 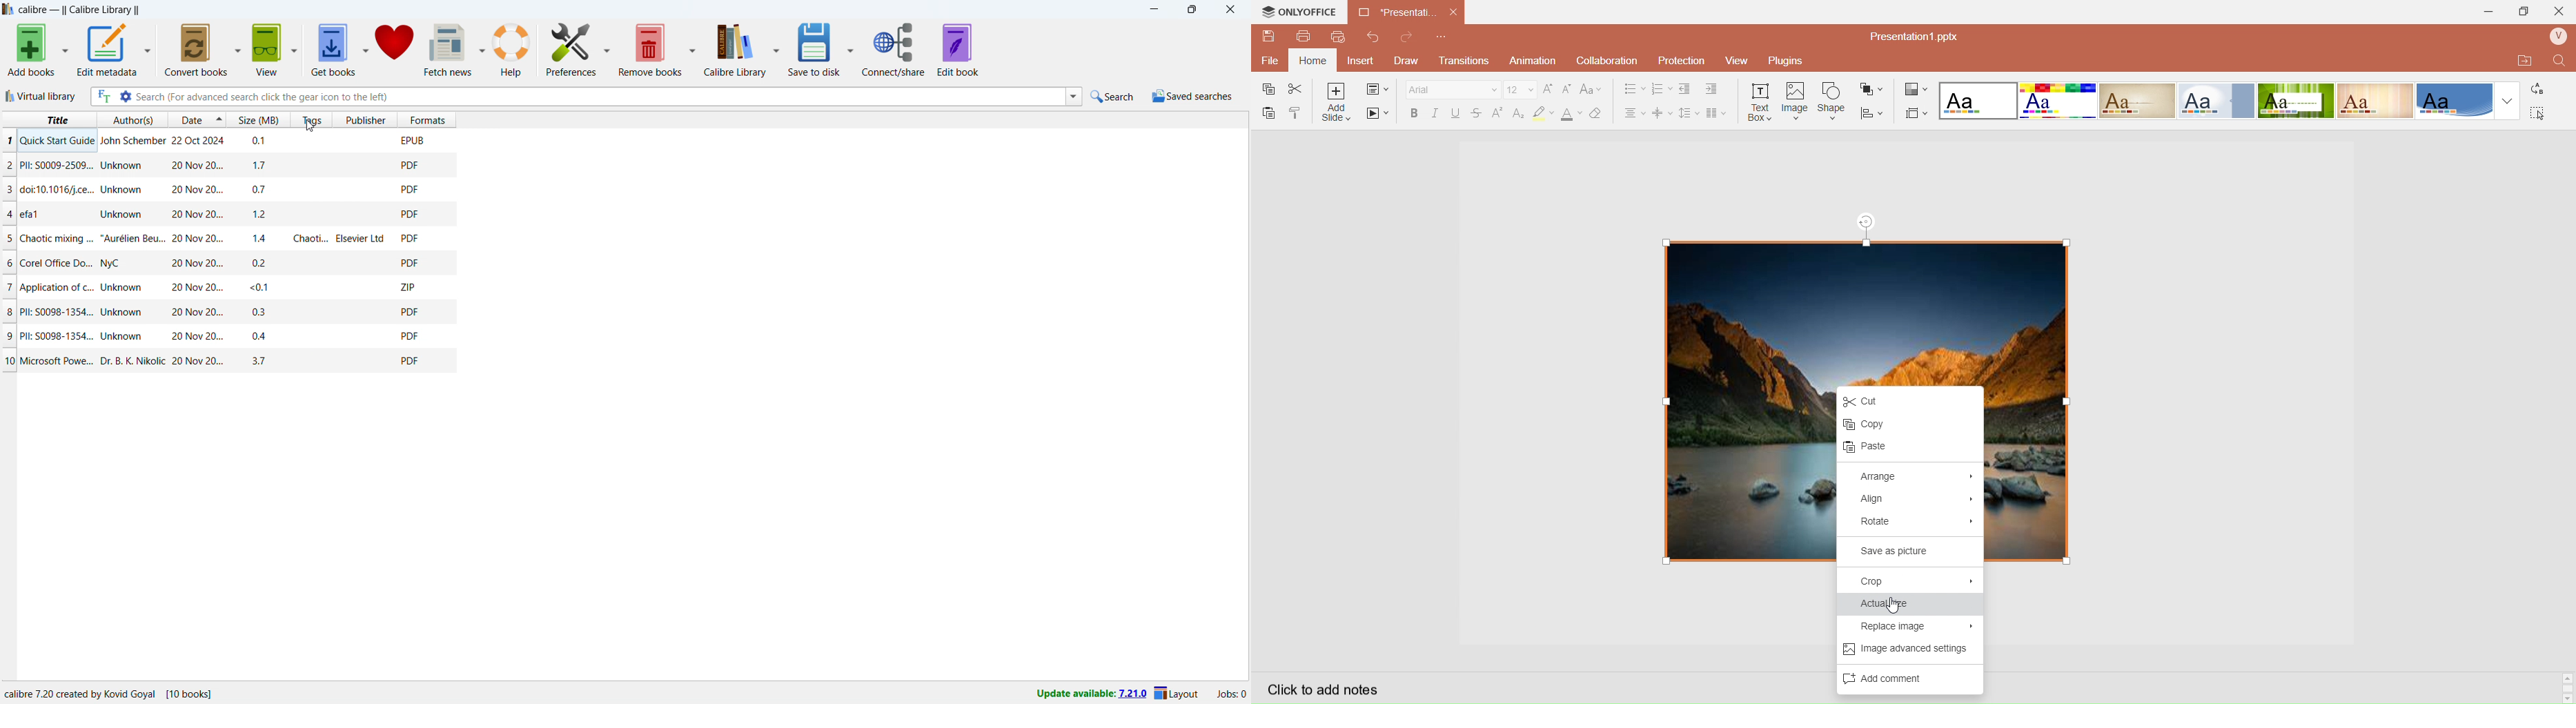 I want to click on , so click(x=736, y=50).